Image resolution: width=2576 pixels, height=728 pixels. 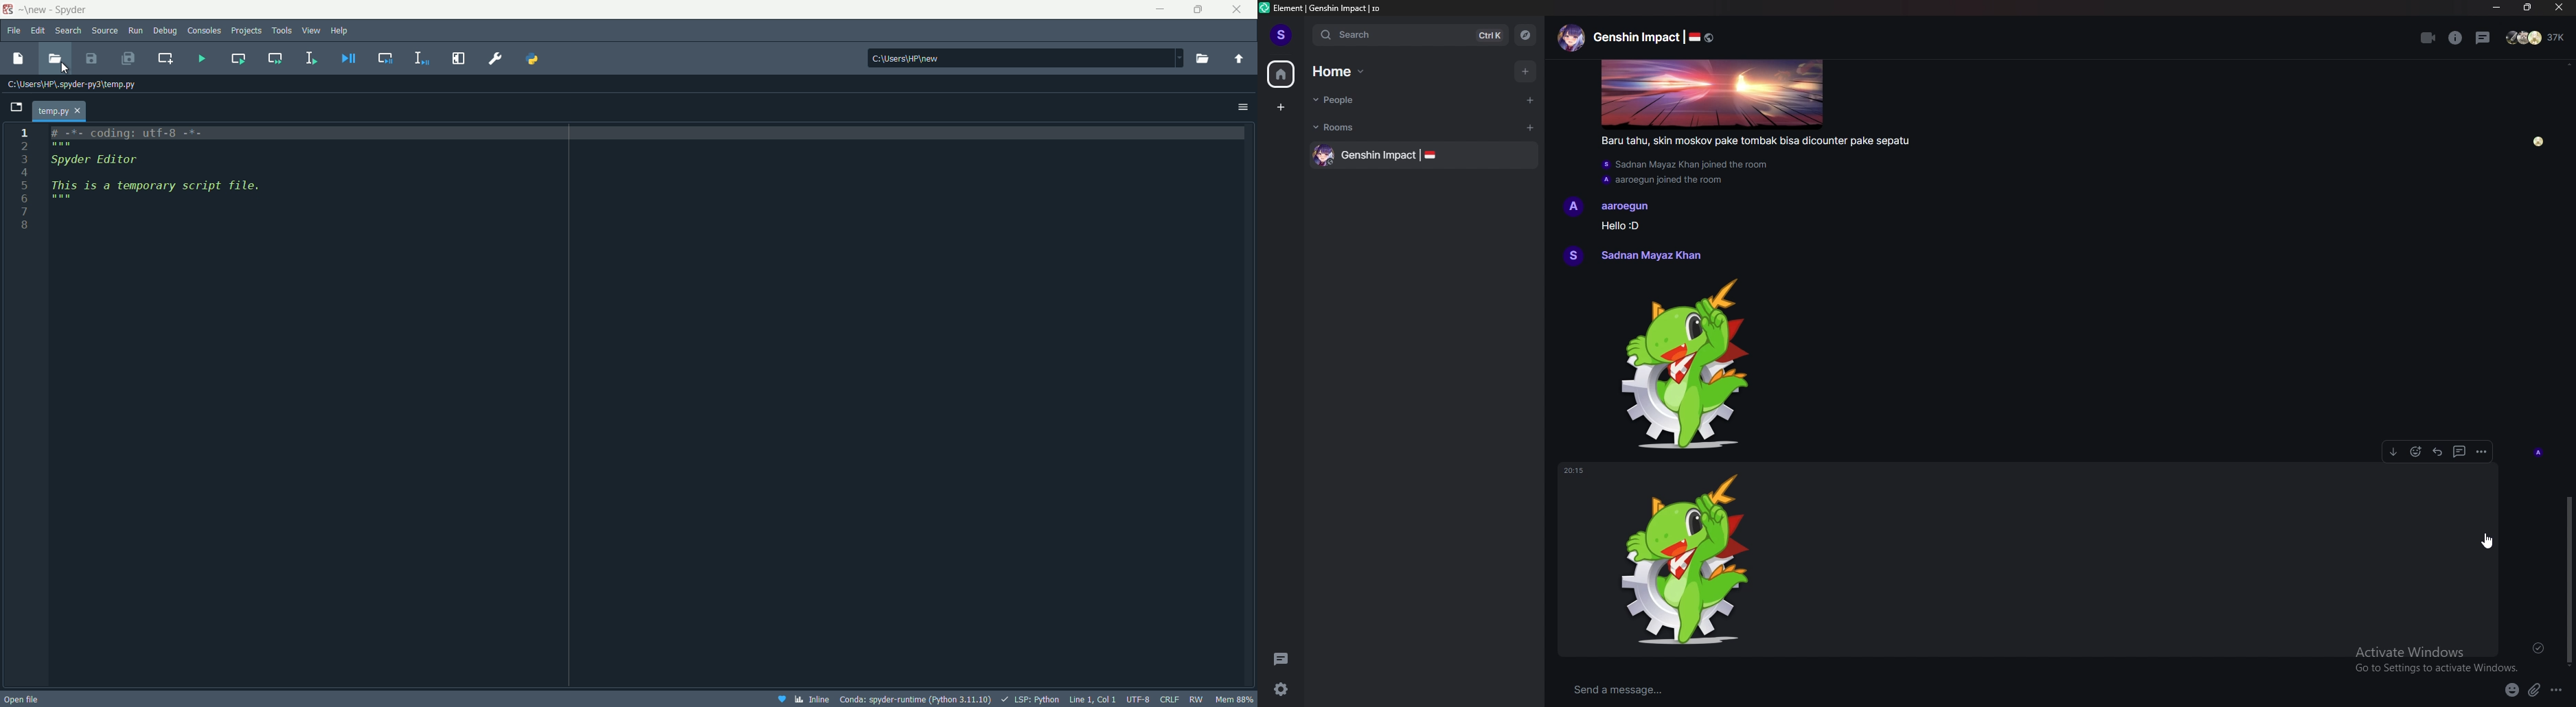 What do you see at coordinates (1529, 100) in the screenshot?
I see `start chat` at bounding box center [1529, 100].